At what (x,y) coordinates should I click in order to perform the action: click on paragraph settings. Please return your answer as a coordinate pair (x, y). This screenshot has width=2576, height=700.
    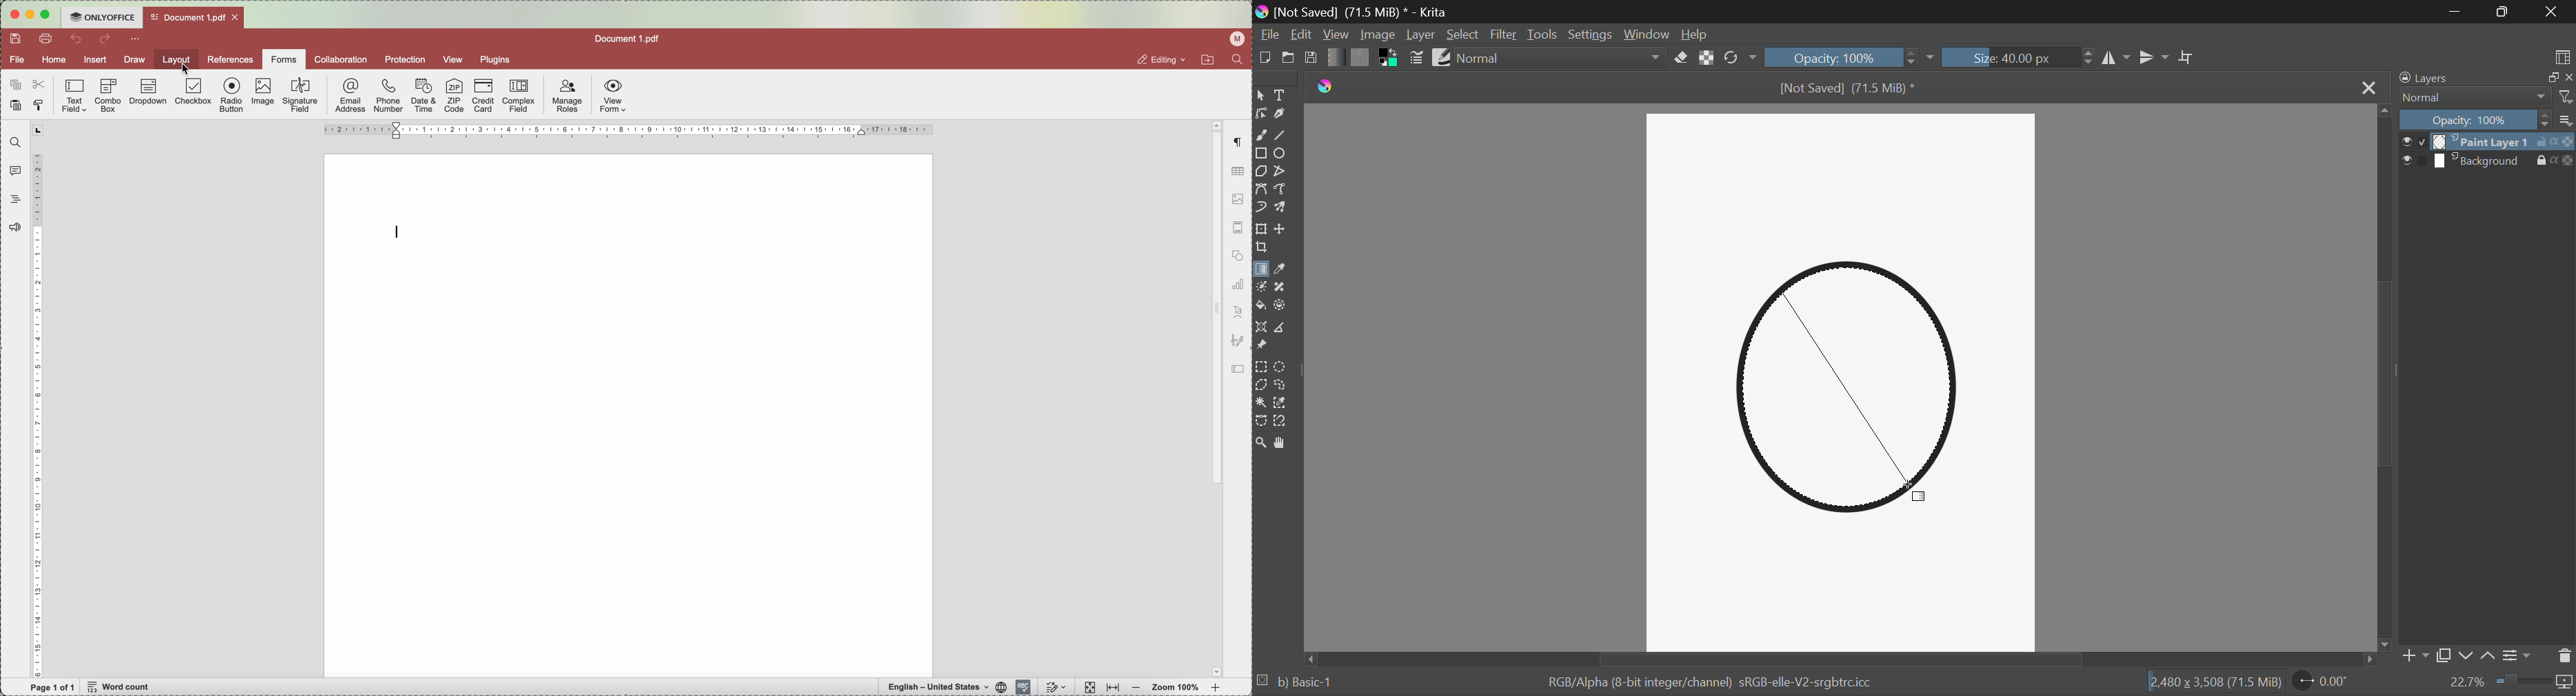
    Looking at the image, I should click on (1238, 143).